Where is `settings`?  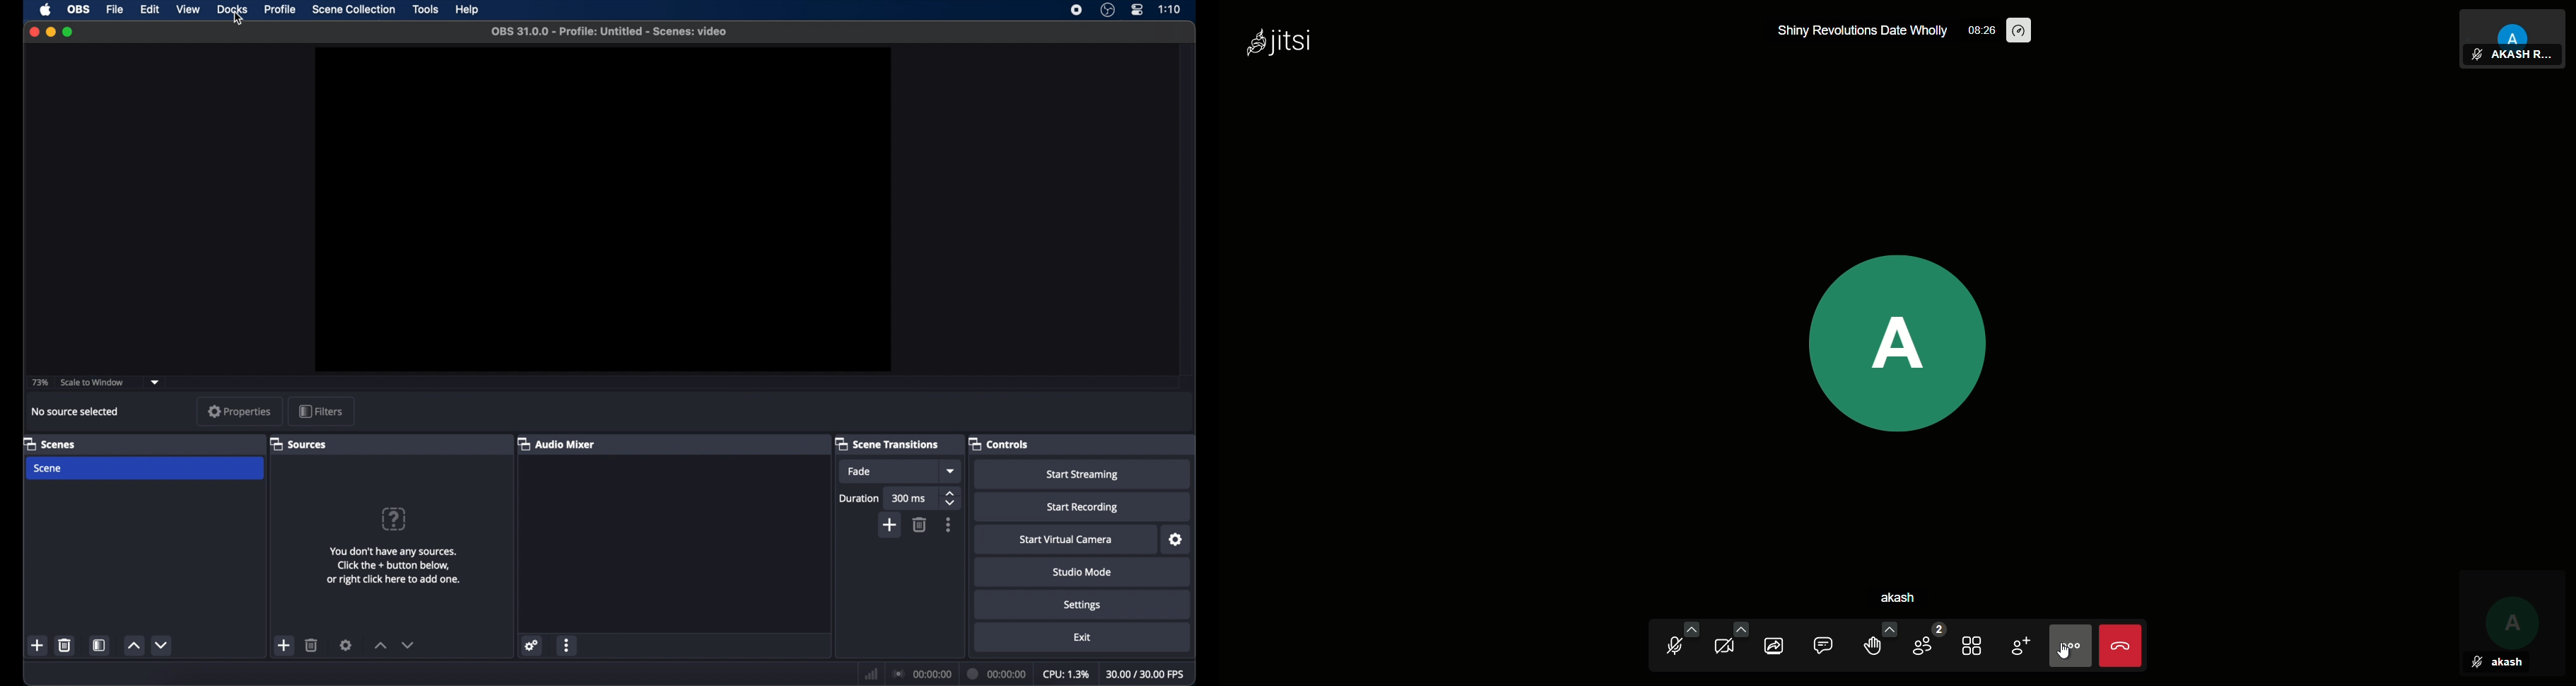 settings is located at coordinates (1176, 540).